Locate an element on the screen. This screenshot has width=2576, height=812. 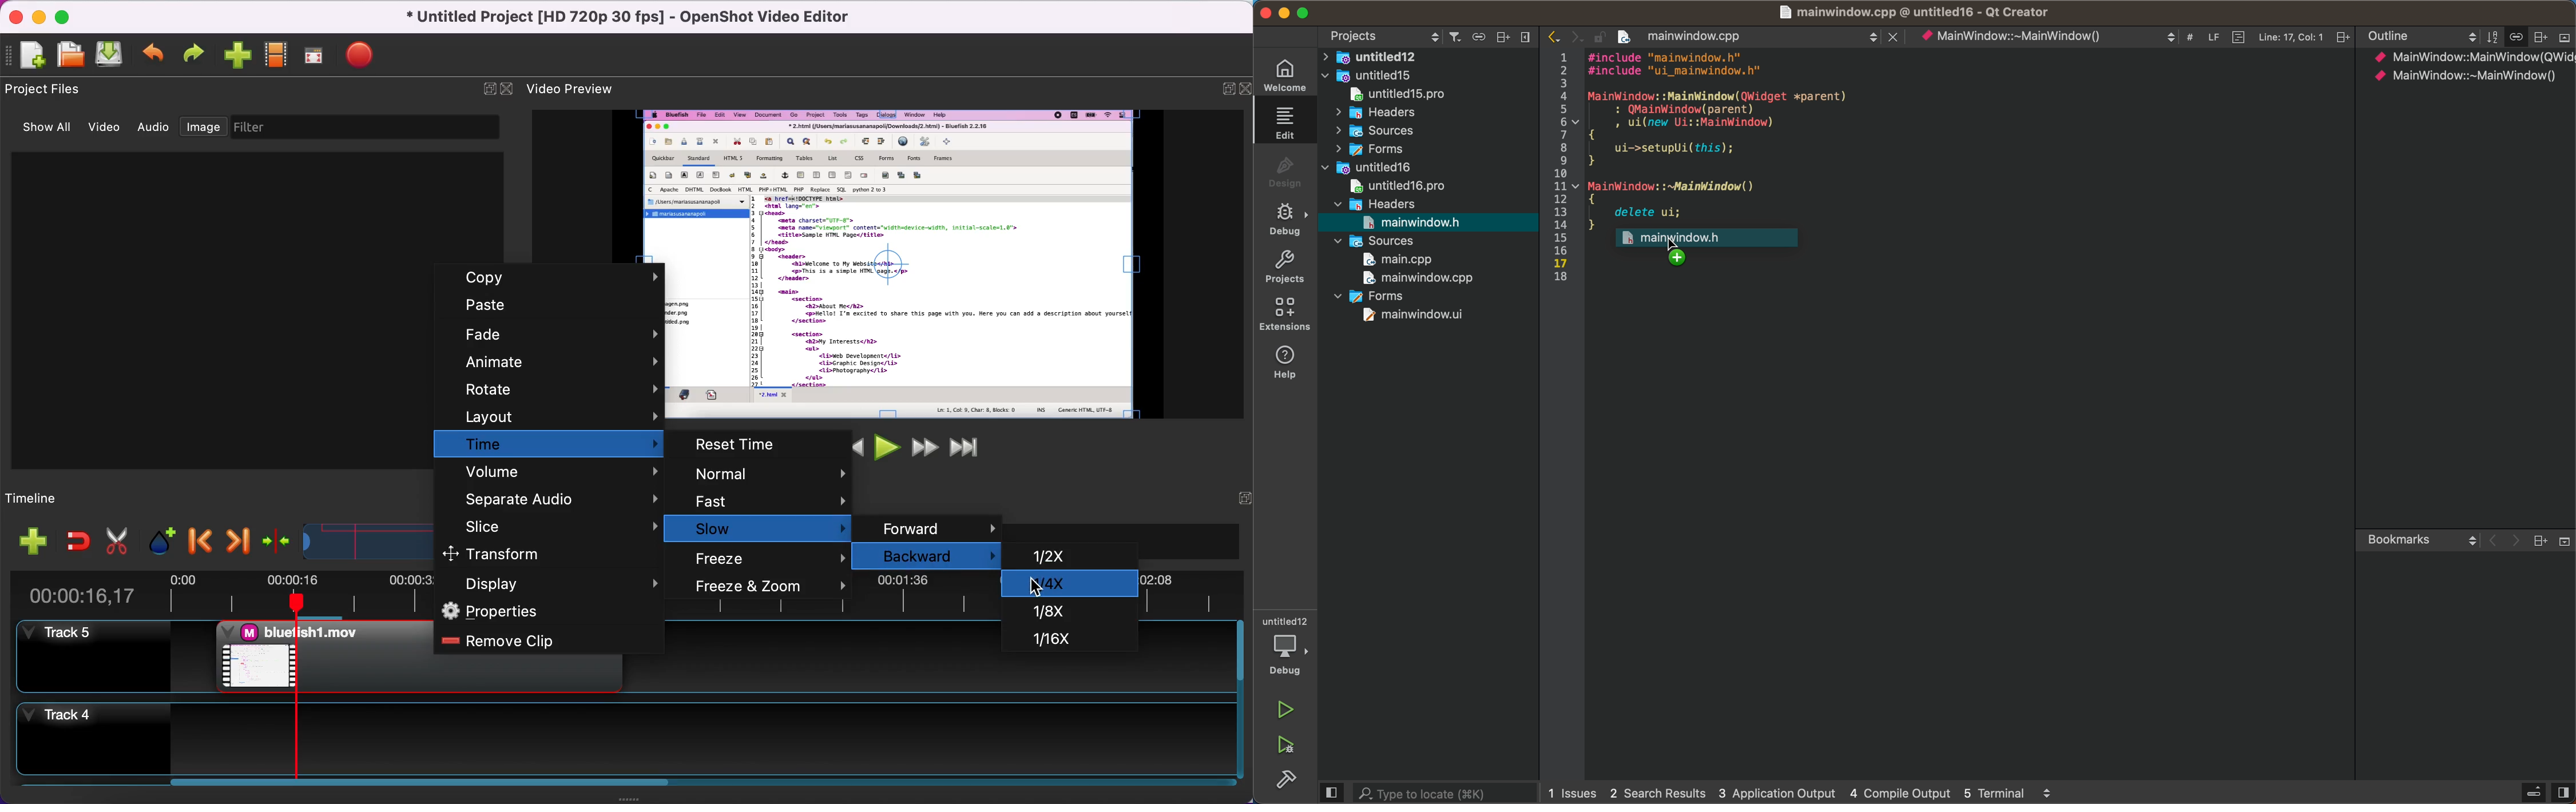
1/8x is located at coordinates (1038, 615).